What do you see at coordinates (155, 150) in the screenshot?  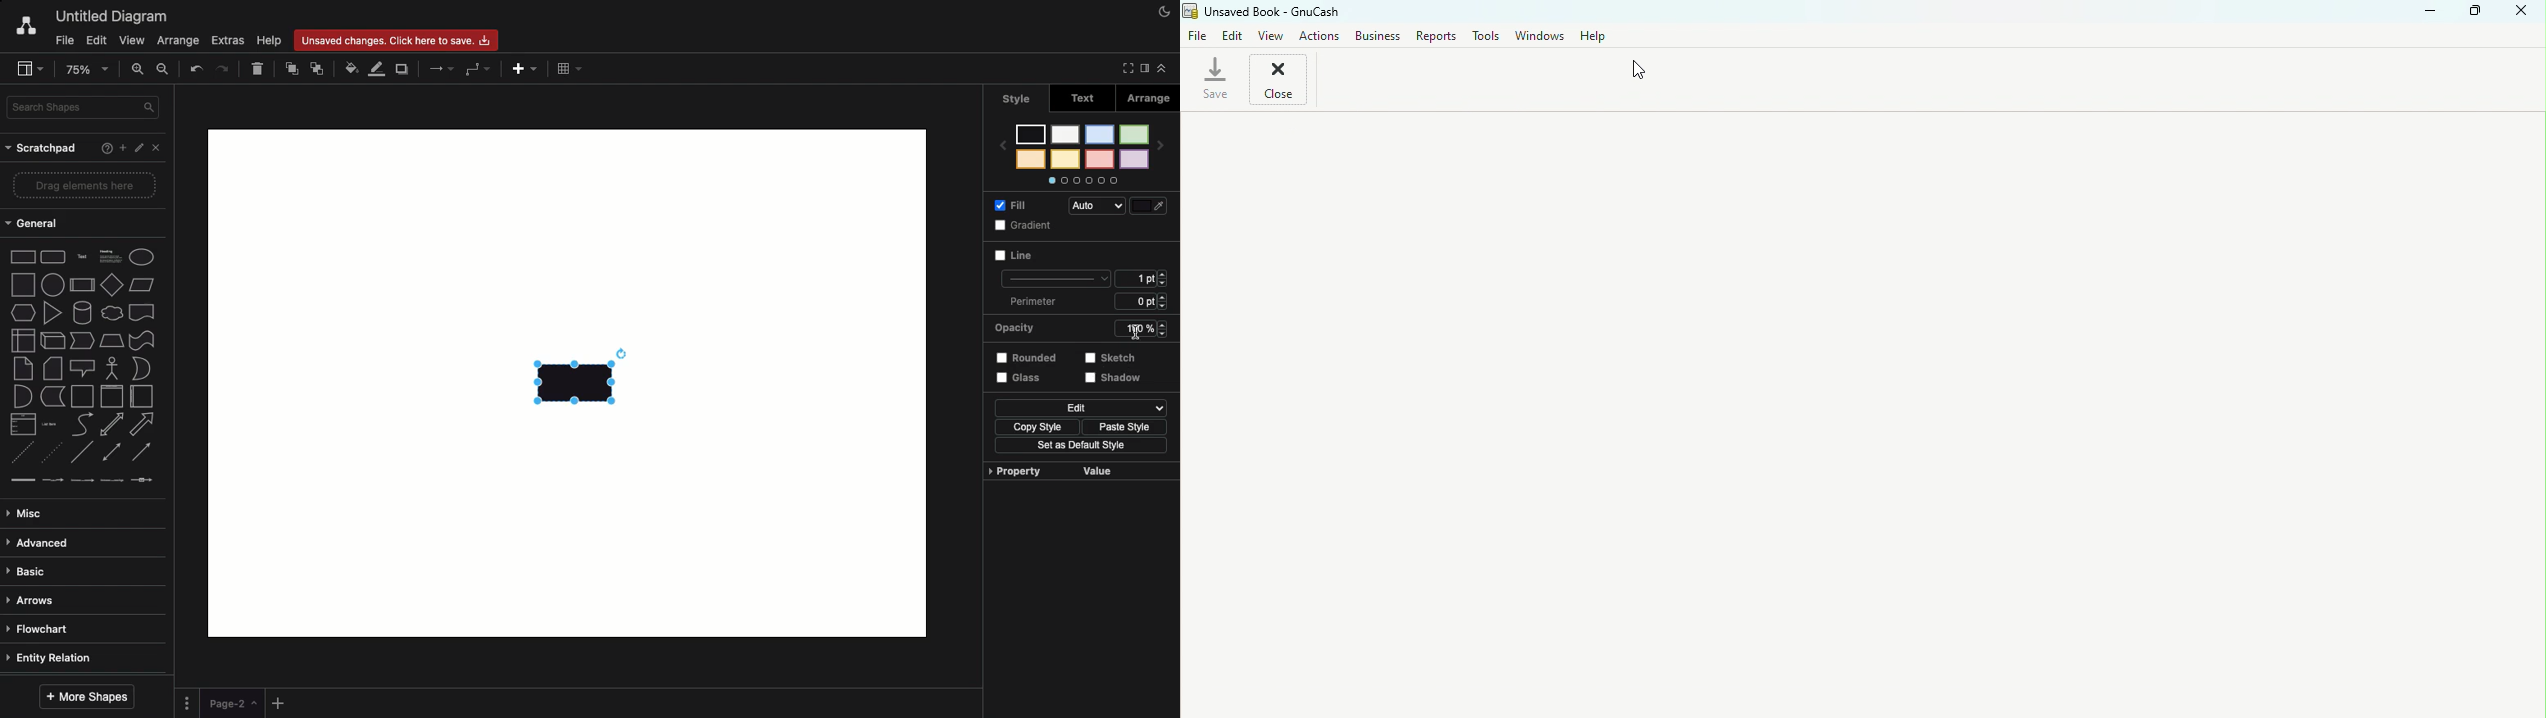 I see `Close` at bounding box center [155, 150].